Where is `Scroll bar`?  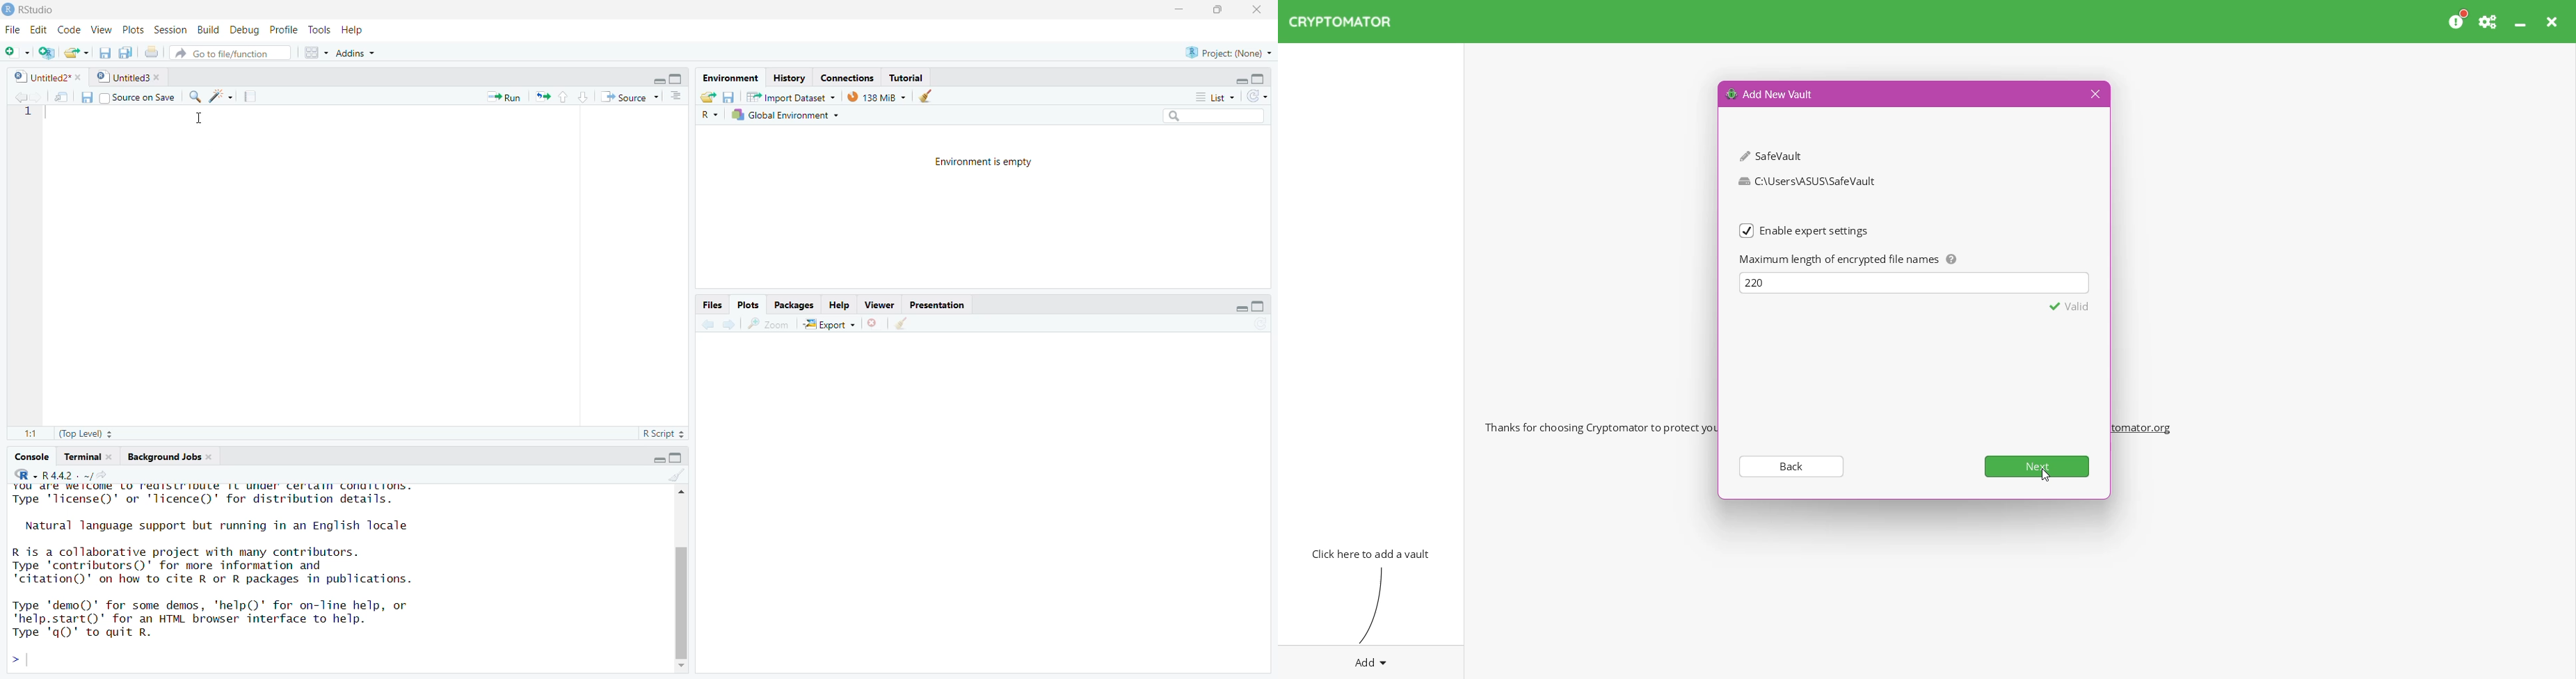 Scroll bar is located at coordinates (685, 578).